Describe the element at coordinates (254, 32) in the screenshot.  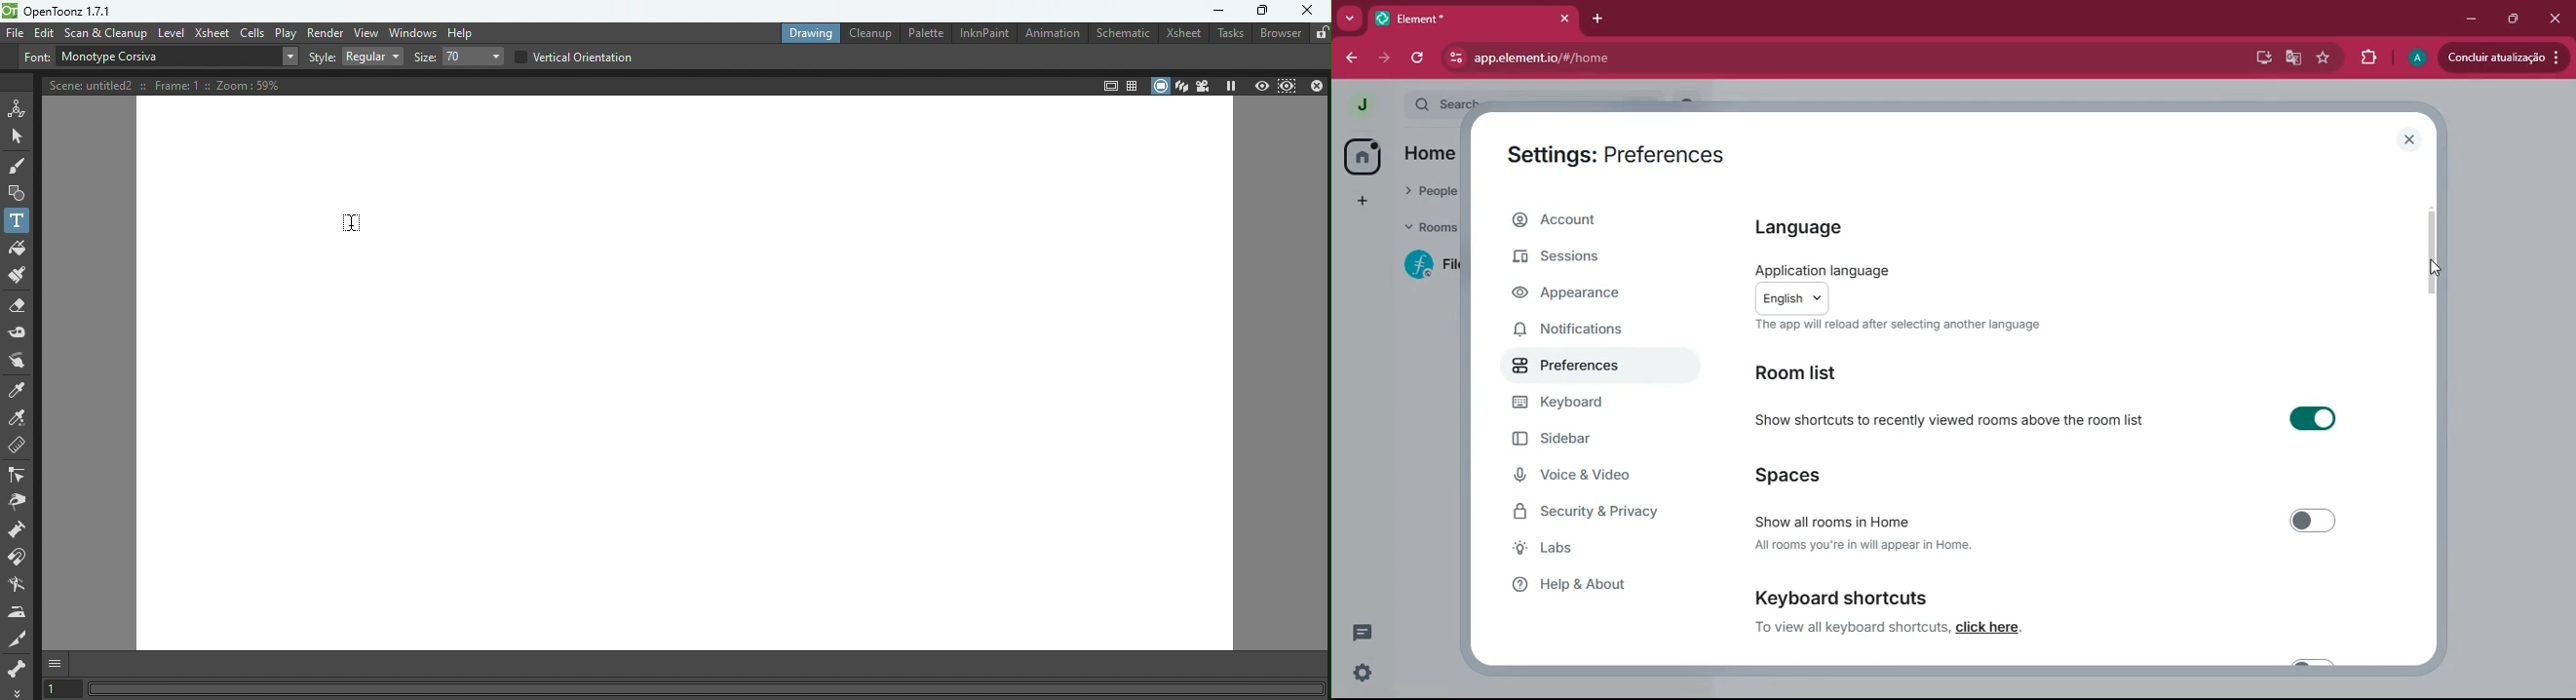
I see `Cells` at that location.